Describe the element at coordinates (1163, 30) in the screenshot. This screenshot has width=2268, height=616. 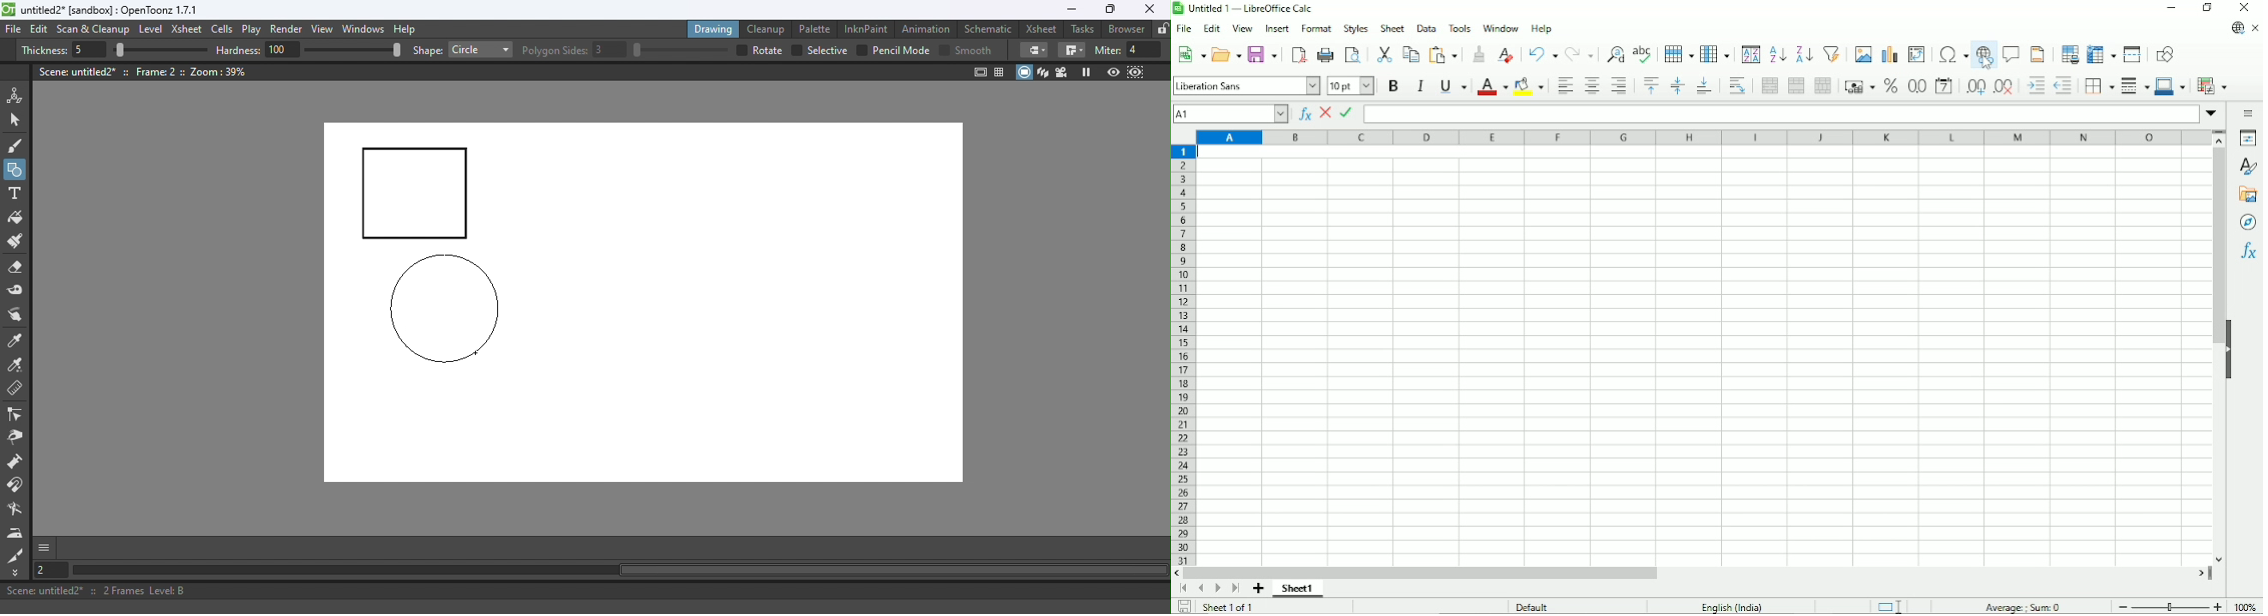
I see `Lock rooms tab` at that location.